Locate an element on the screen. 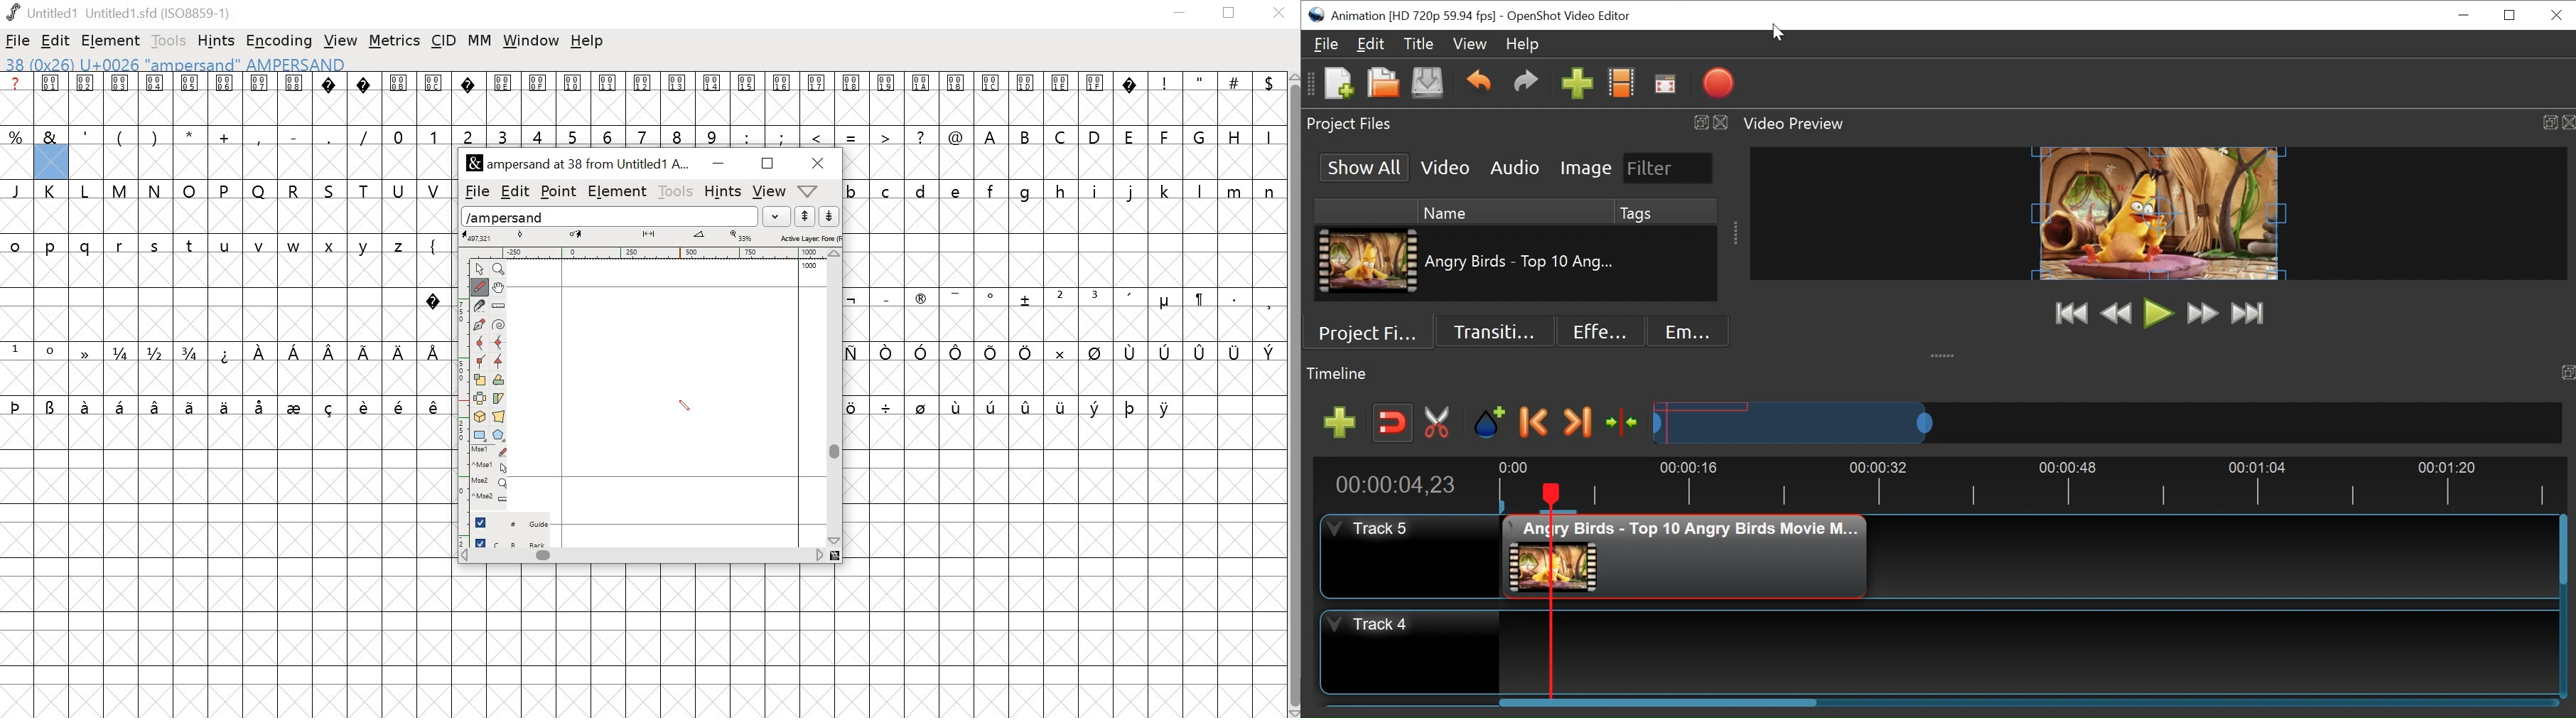 The height and width of the screenshot is (728, 2576). 000E is located at coordinates (503, 99).